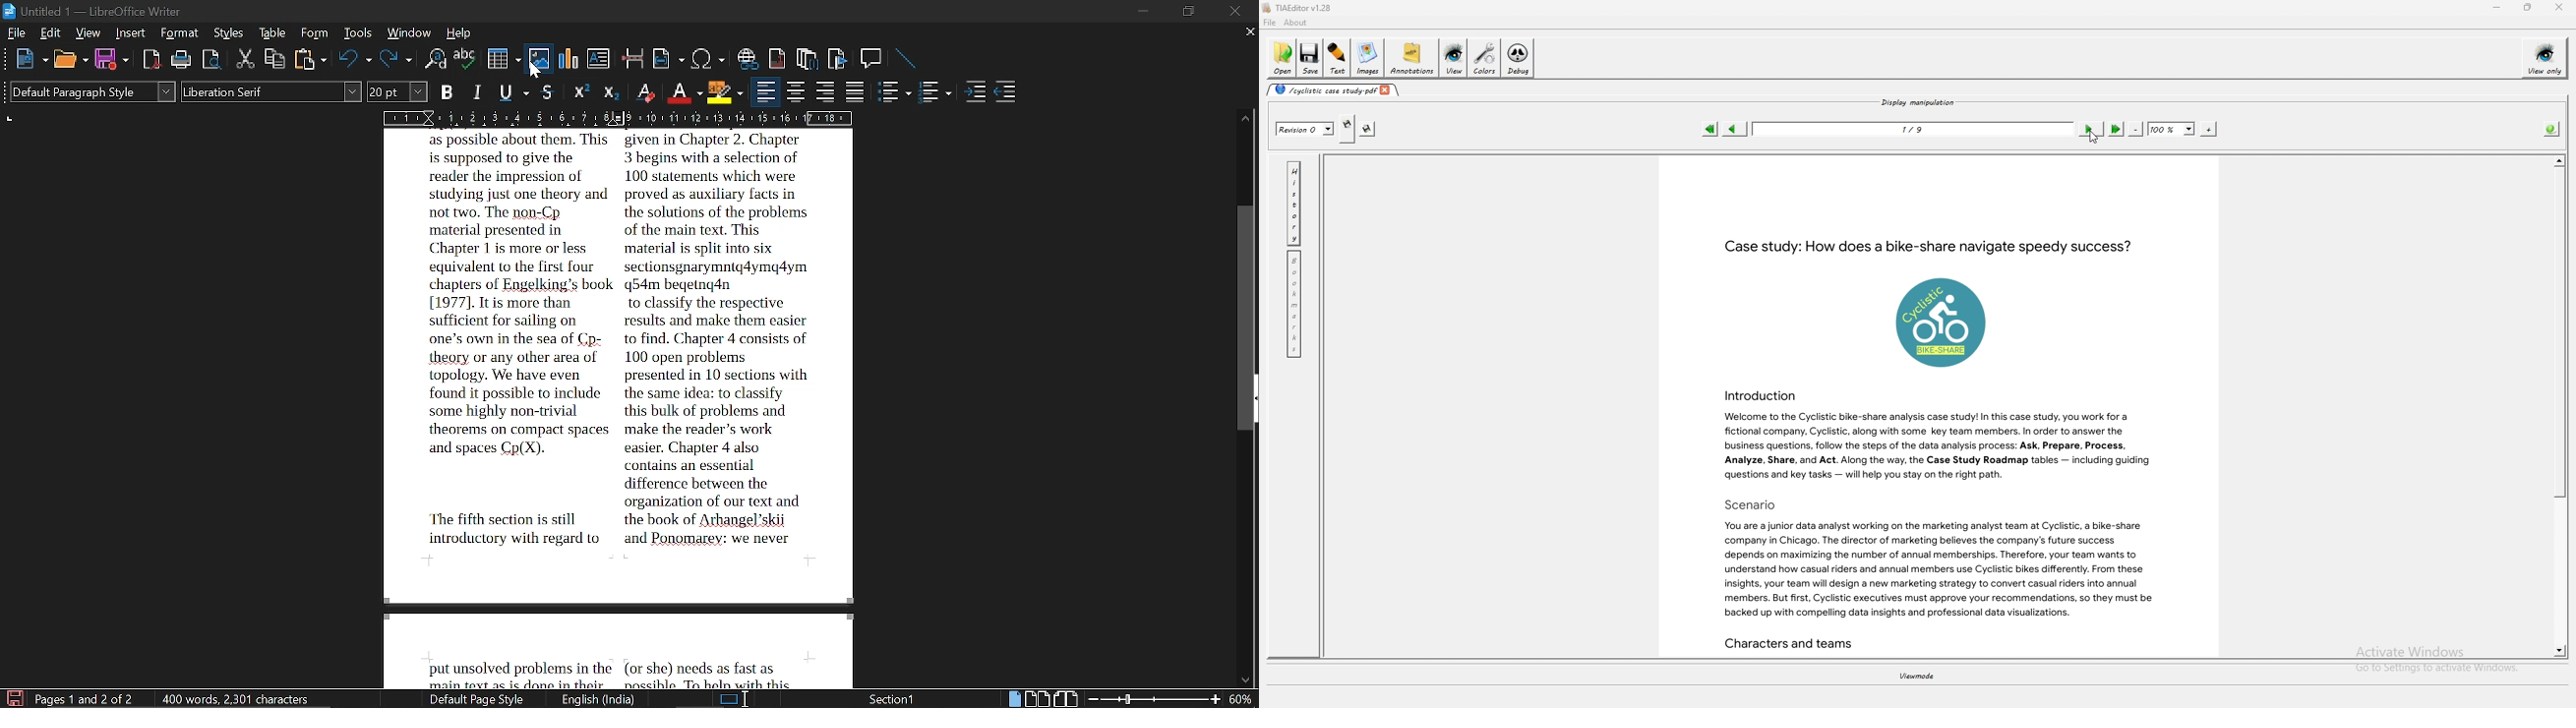 This screenshot has height=728, width=2576. What do you see at coordinates (796, 90) in the screenshot?
I see `center` at bounding box center [796, 90].